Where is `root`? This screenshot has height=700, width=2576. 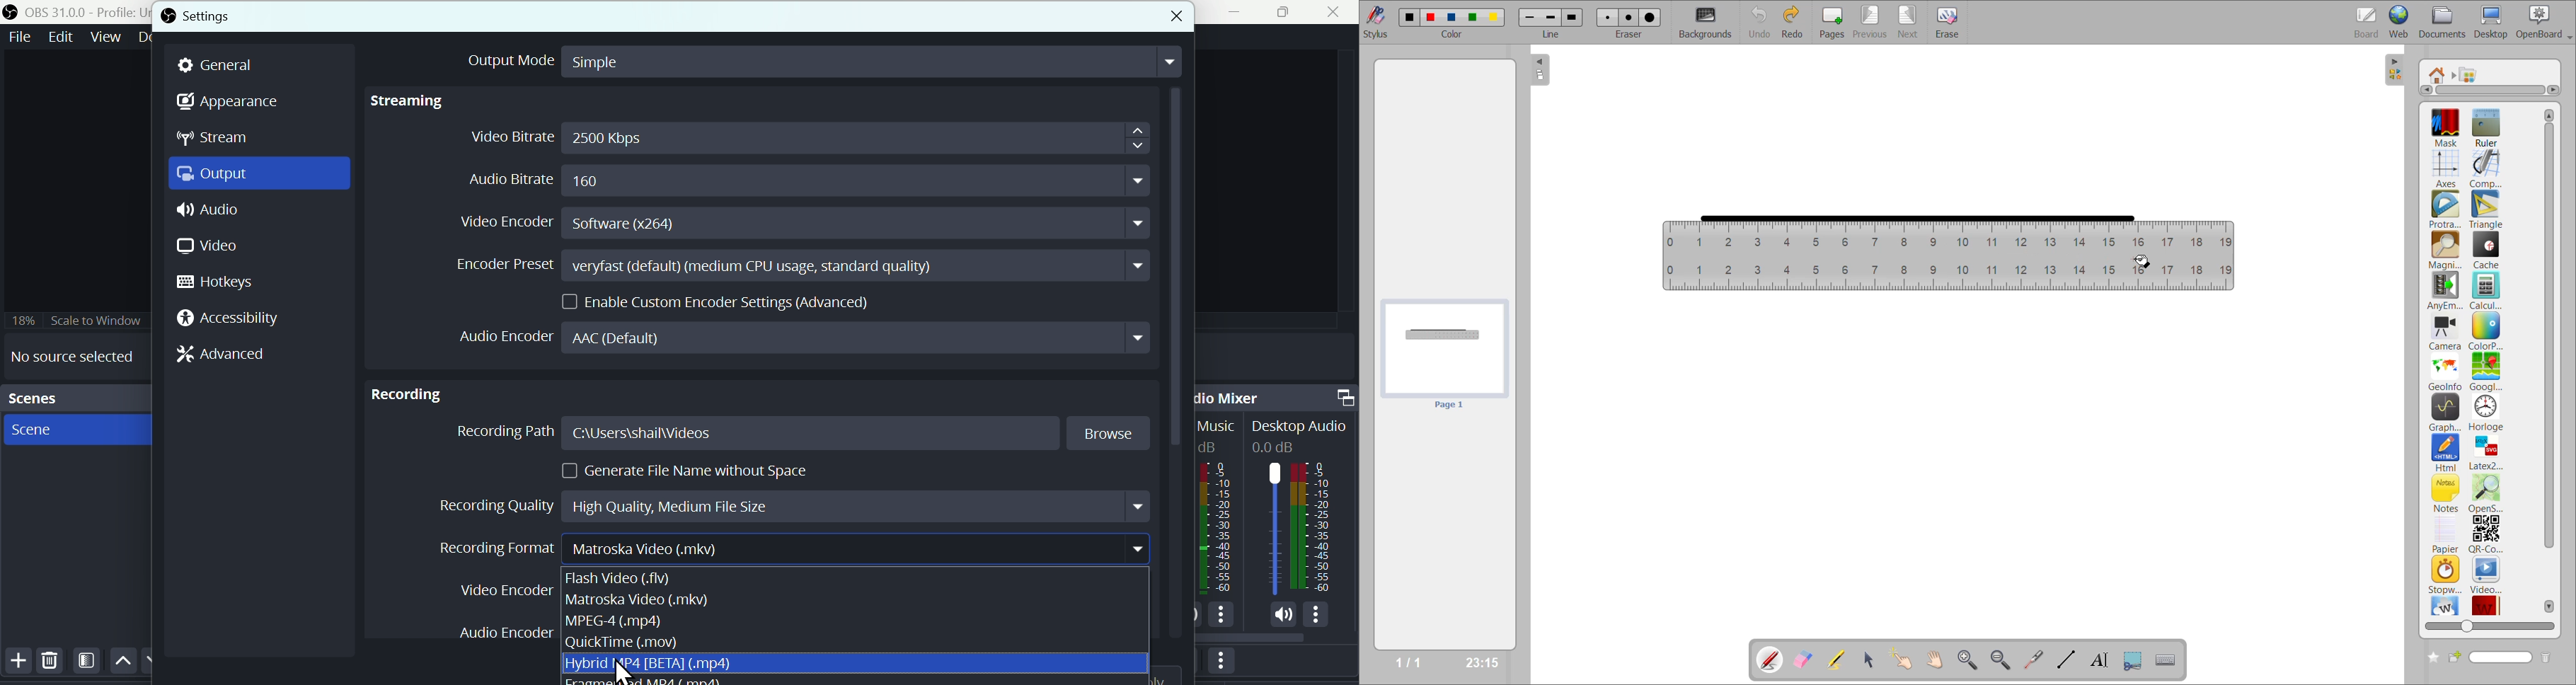 root is located at coordinates (2439, 75).